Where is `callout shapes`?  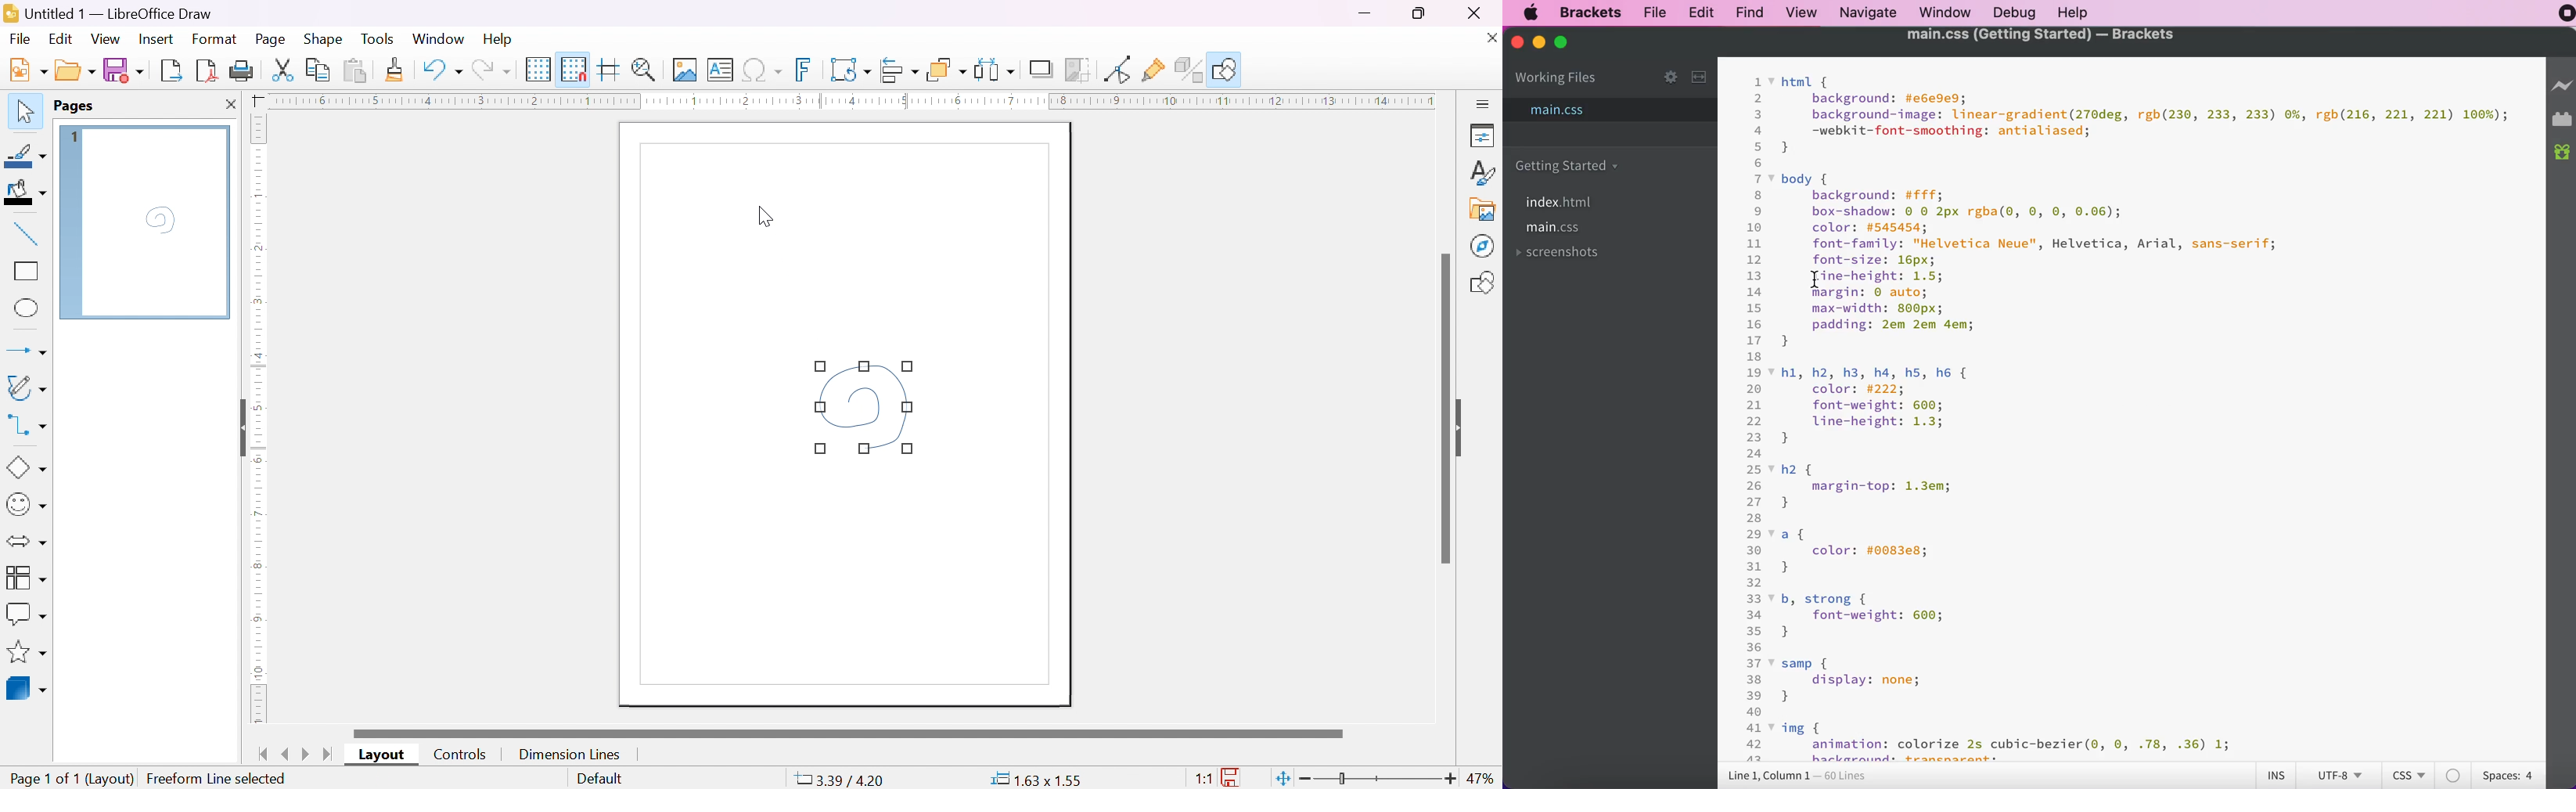
callout shapes is located at coordinates (27, 613).